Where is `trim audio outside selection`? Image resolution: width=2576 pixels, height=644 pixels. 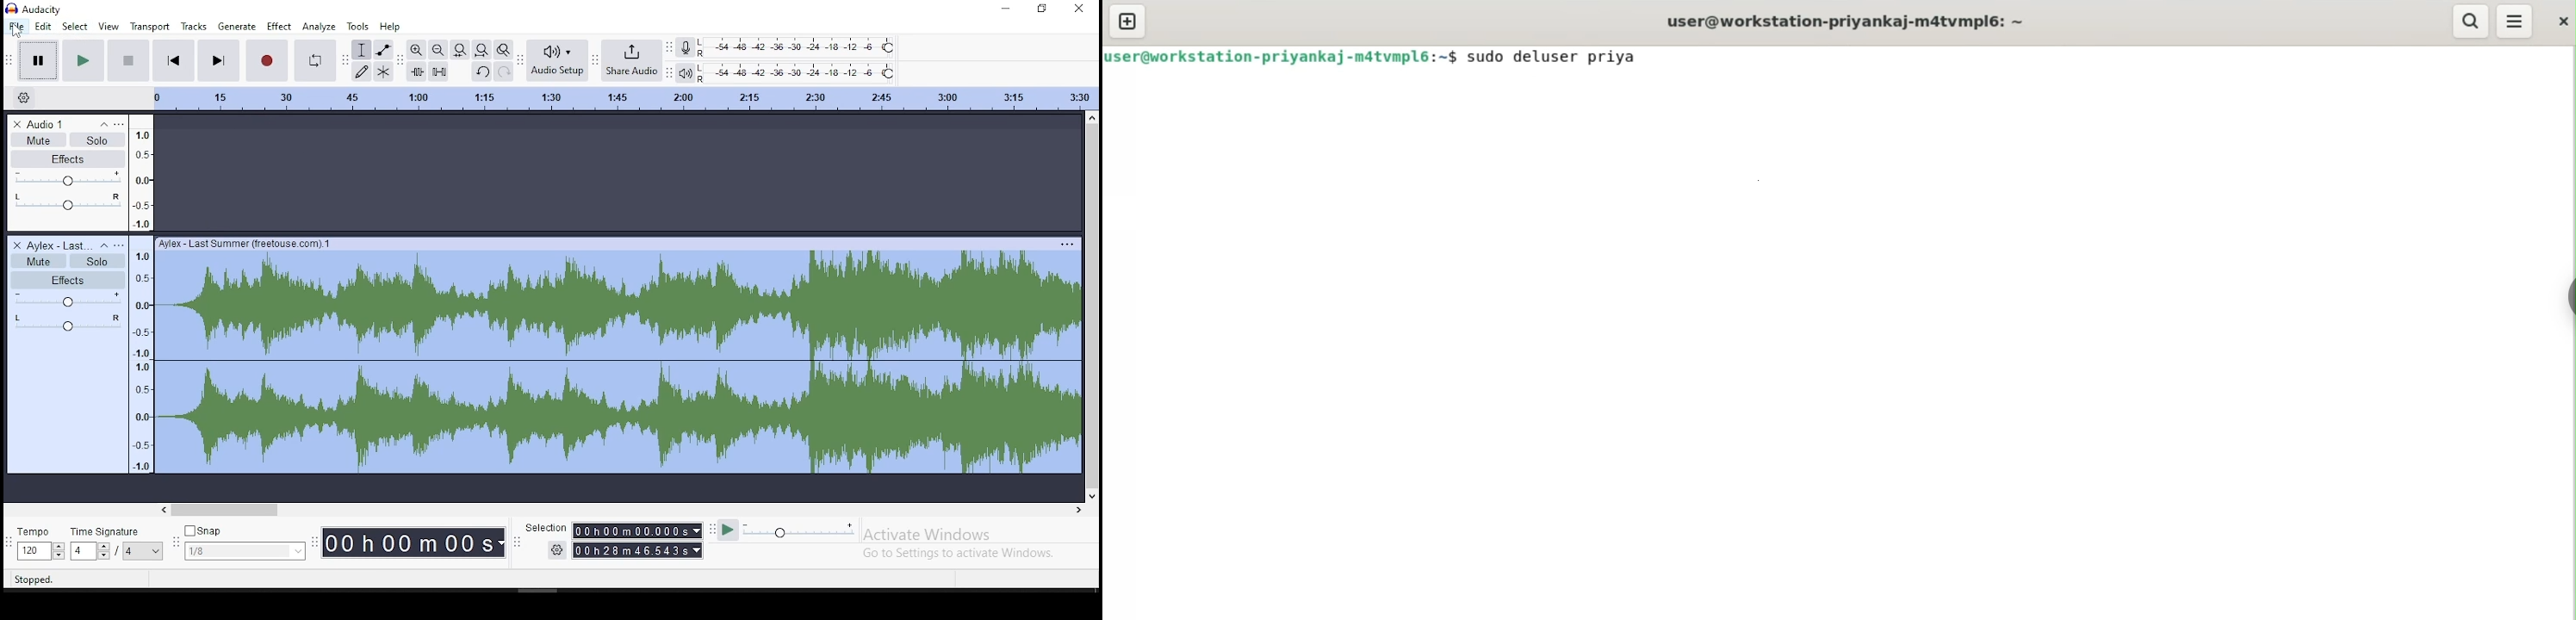 trim audio outside selection is located at coordinates (415, 71).